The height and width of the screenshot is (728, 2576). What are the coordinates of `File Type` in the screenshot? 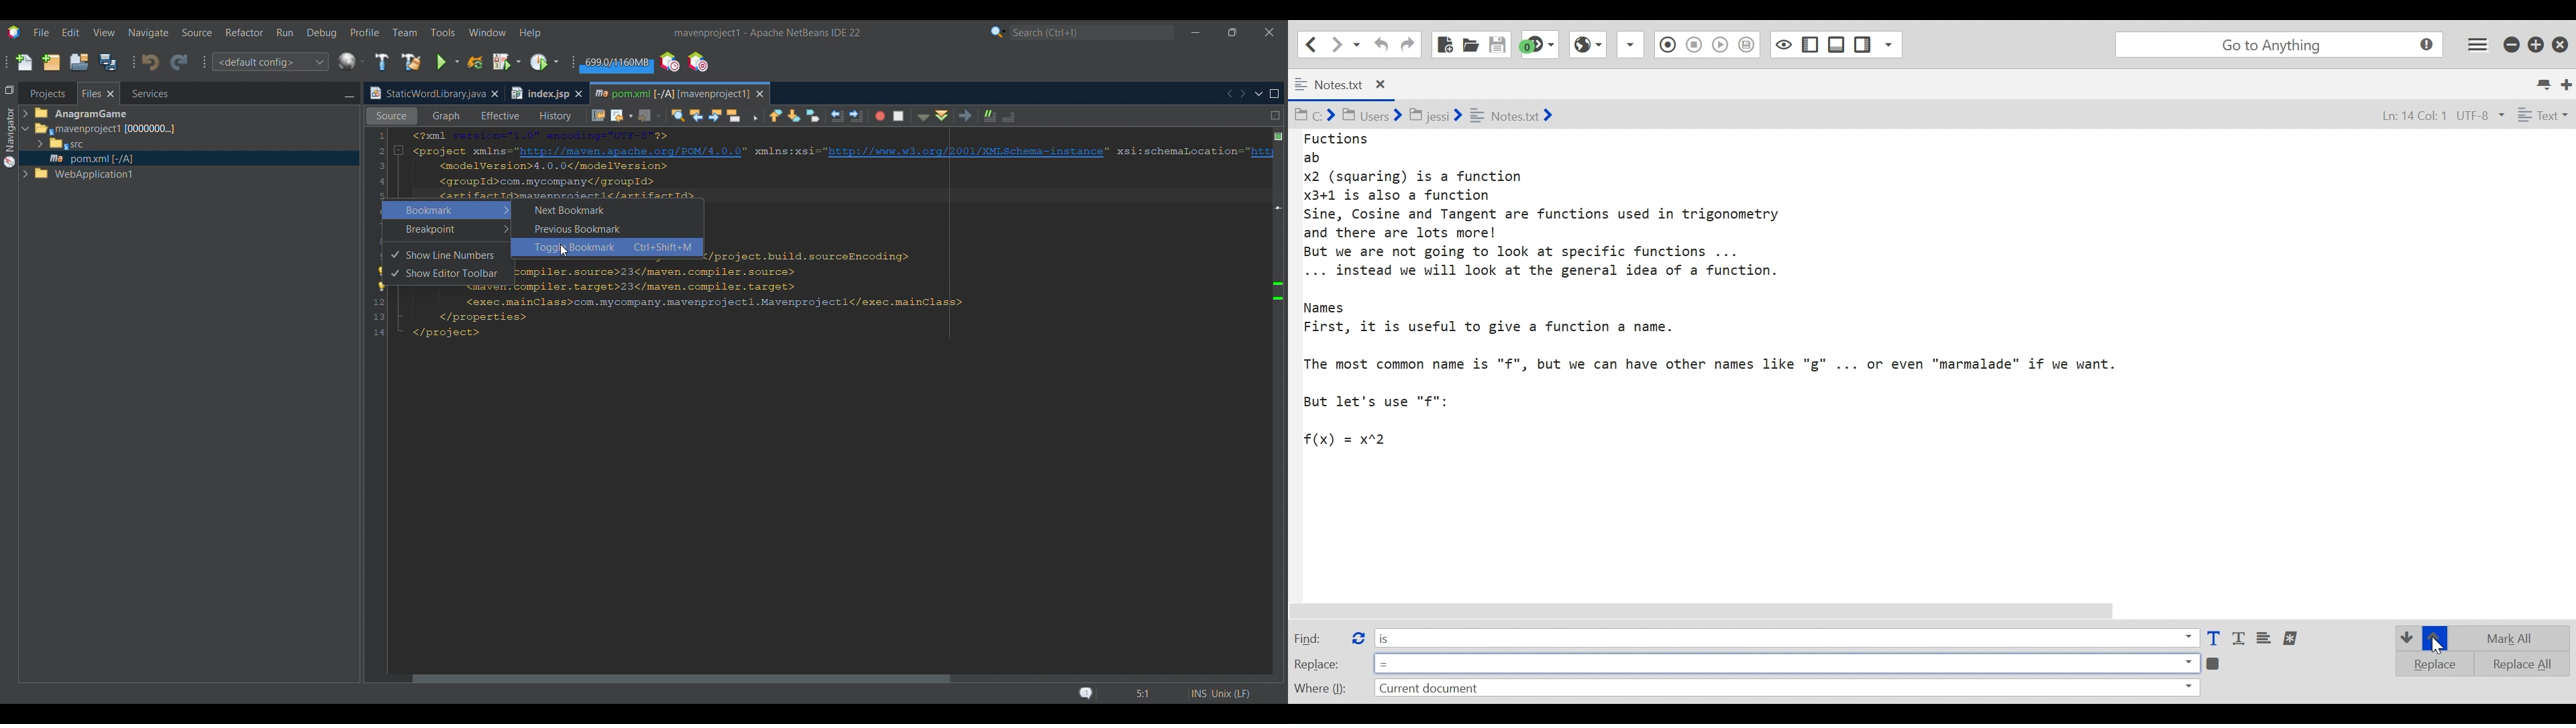 It's located at (2541, 117).